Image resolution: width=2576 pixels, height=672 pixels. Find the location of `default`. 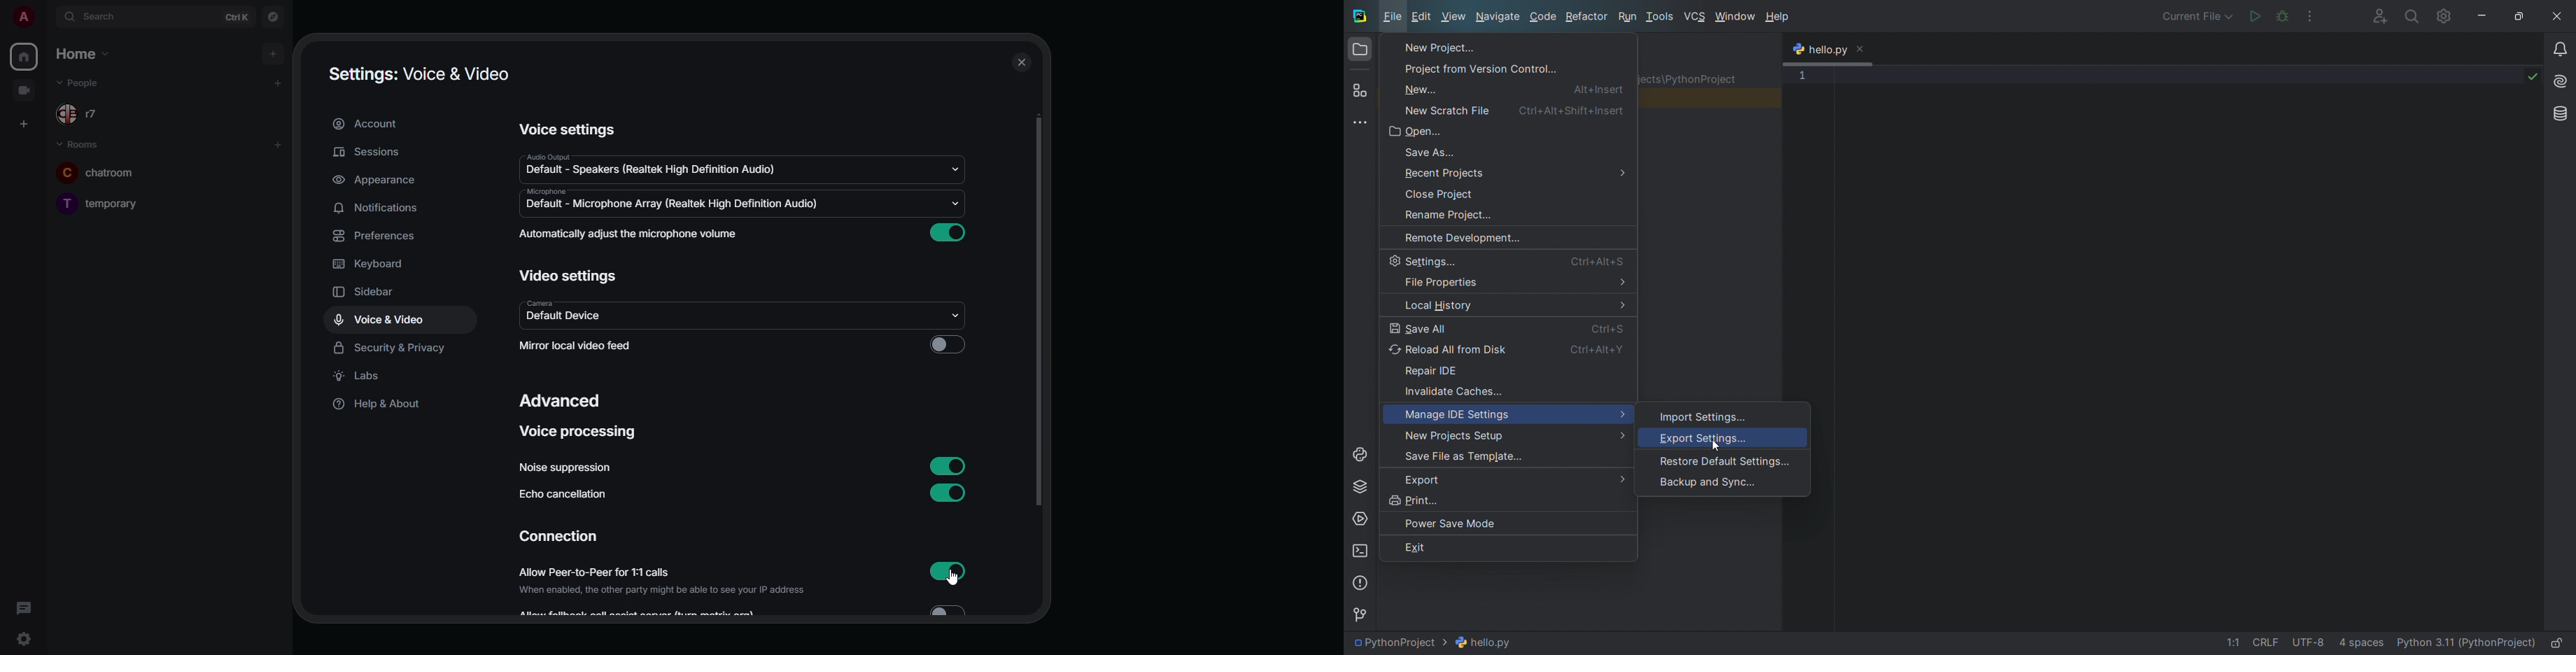

default is located at coordinates (660, 170).